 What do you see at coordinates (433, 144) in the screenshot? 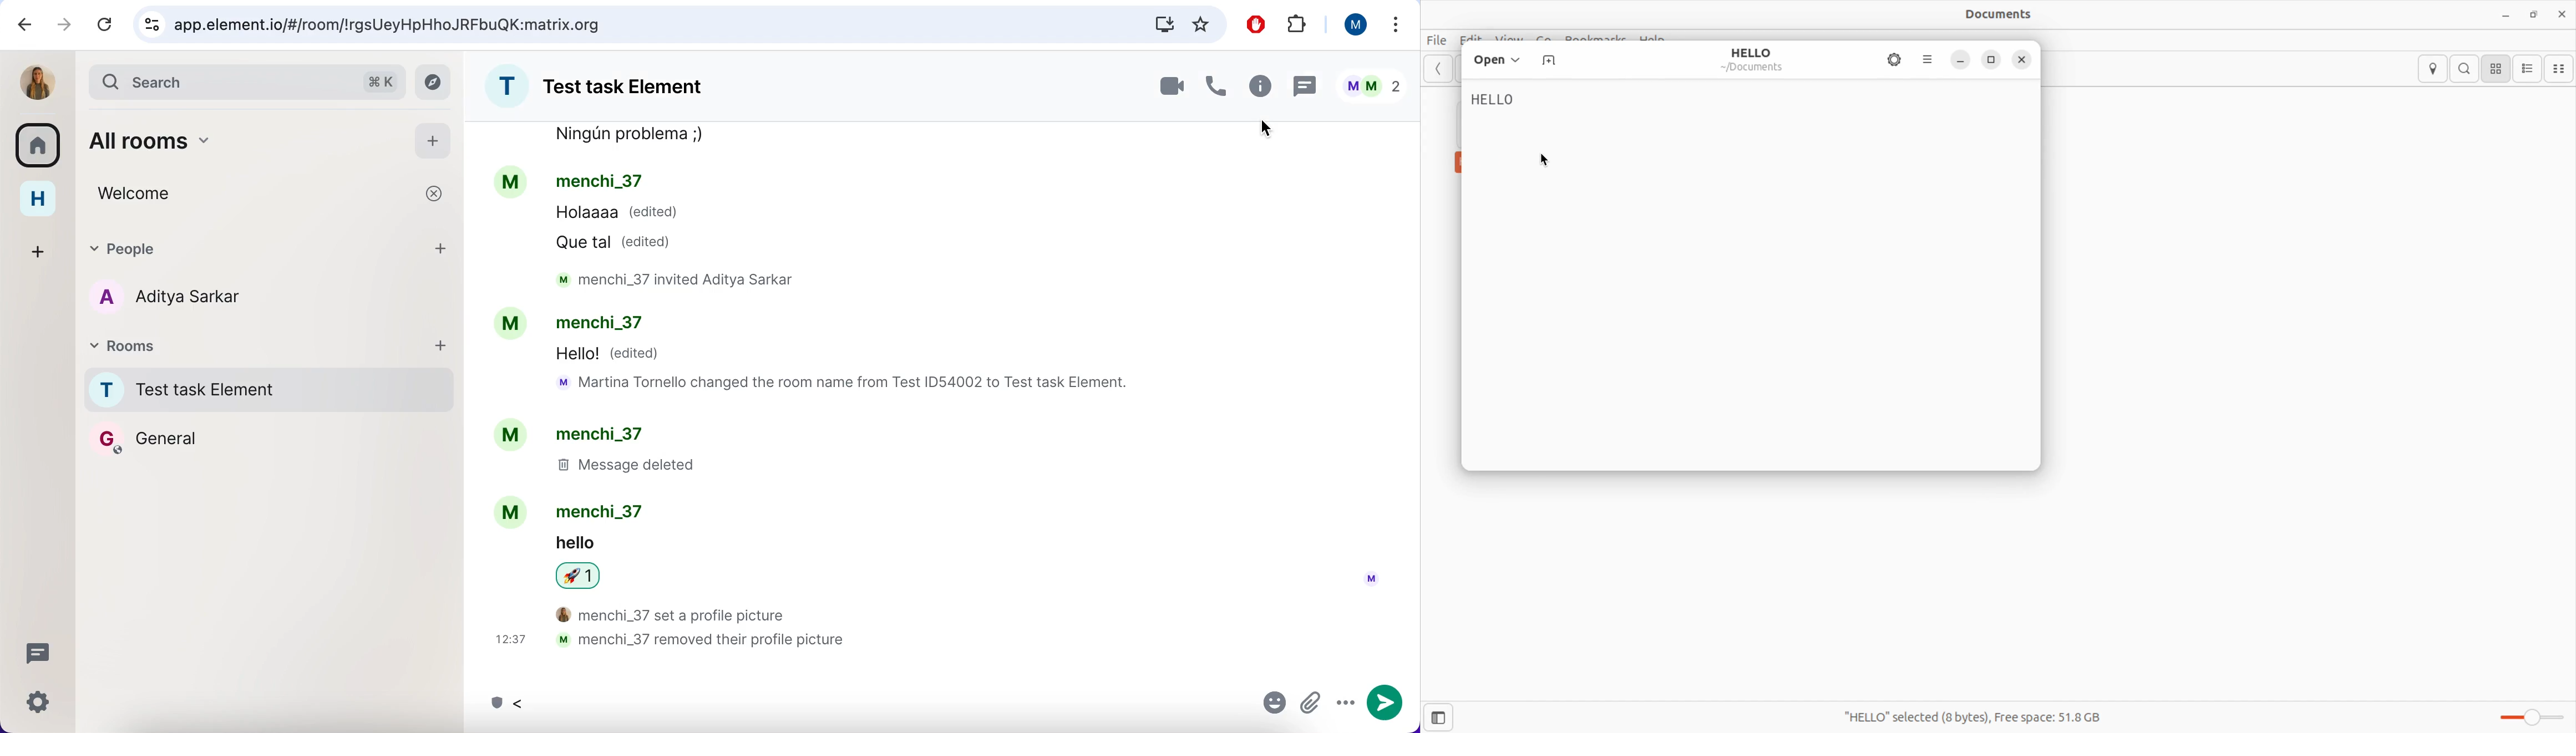
I see `add` at bounding box center [433, 144].